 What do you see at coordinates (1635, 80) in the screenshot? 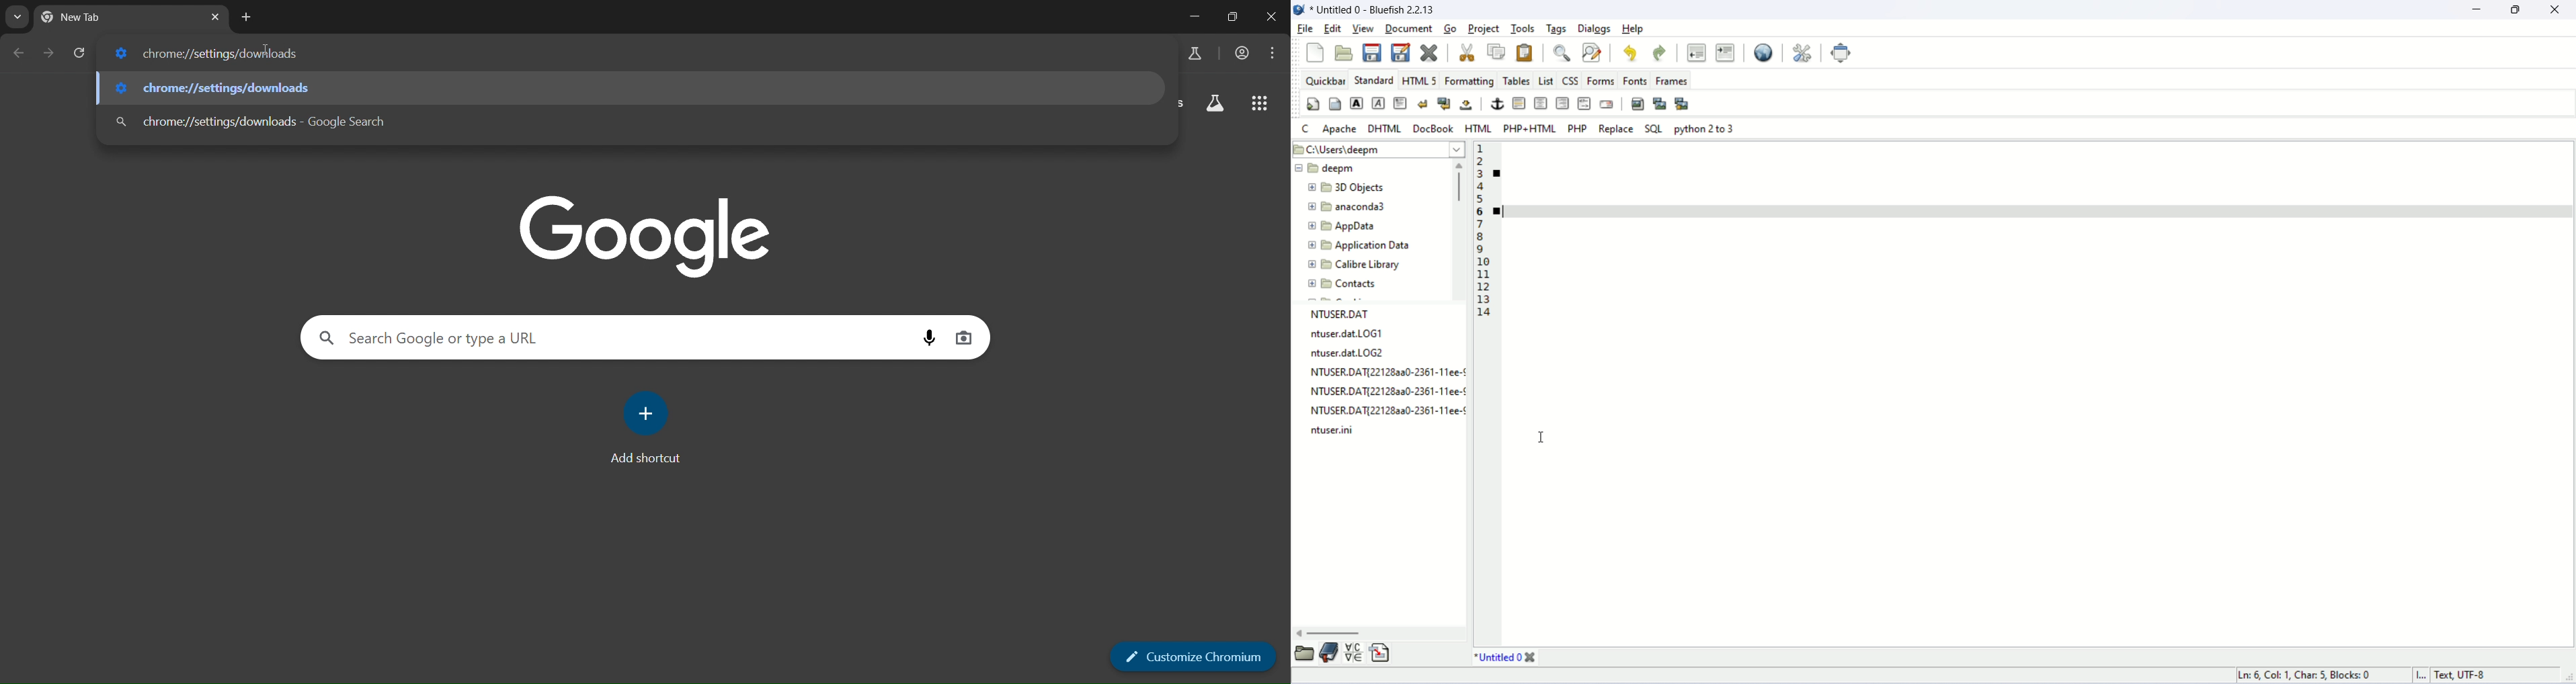
I see `fonts` at bounding box center [1635, 80].